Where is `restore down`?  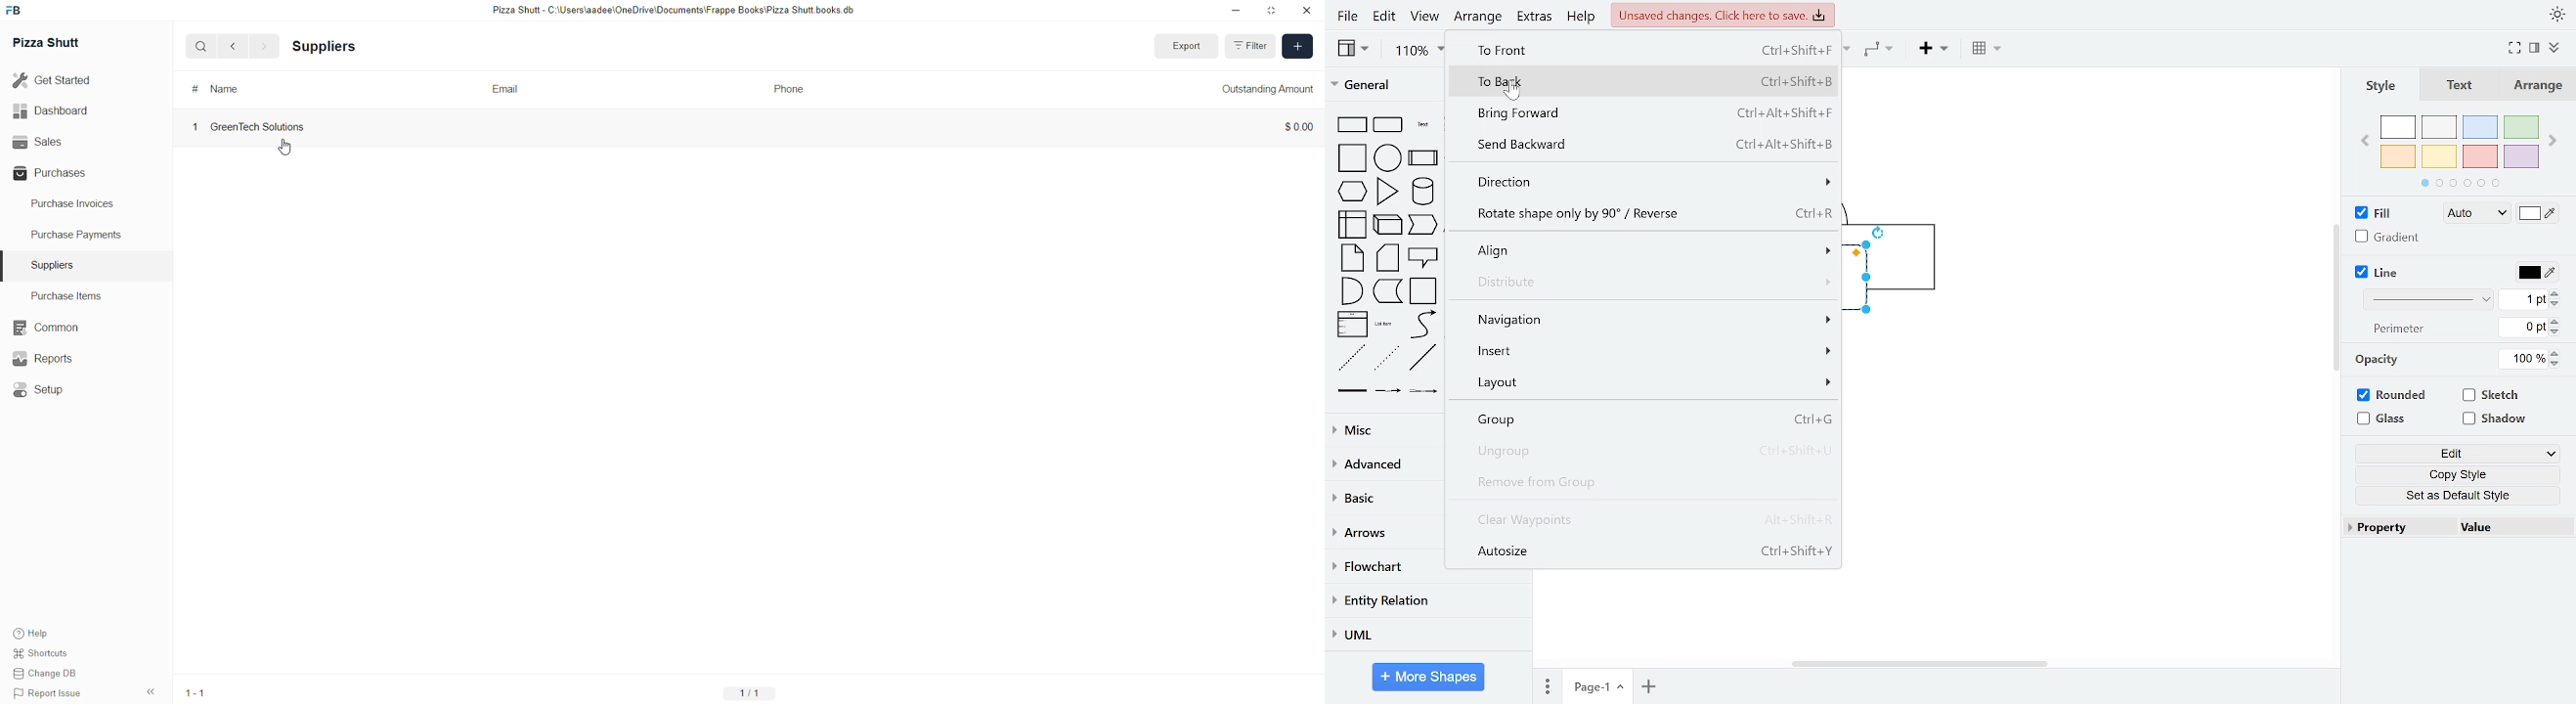 restore down is located at coordinates (1270, 11).